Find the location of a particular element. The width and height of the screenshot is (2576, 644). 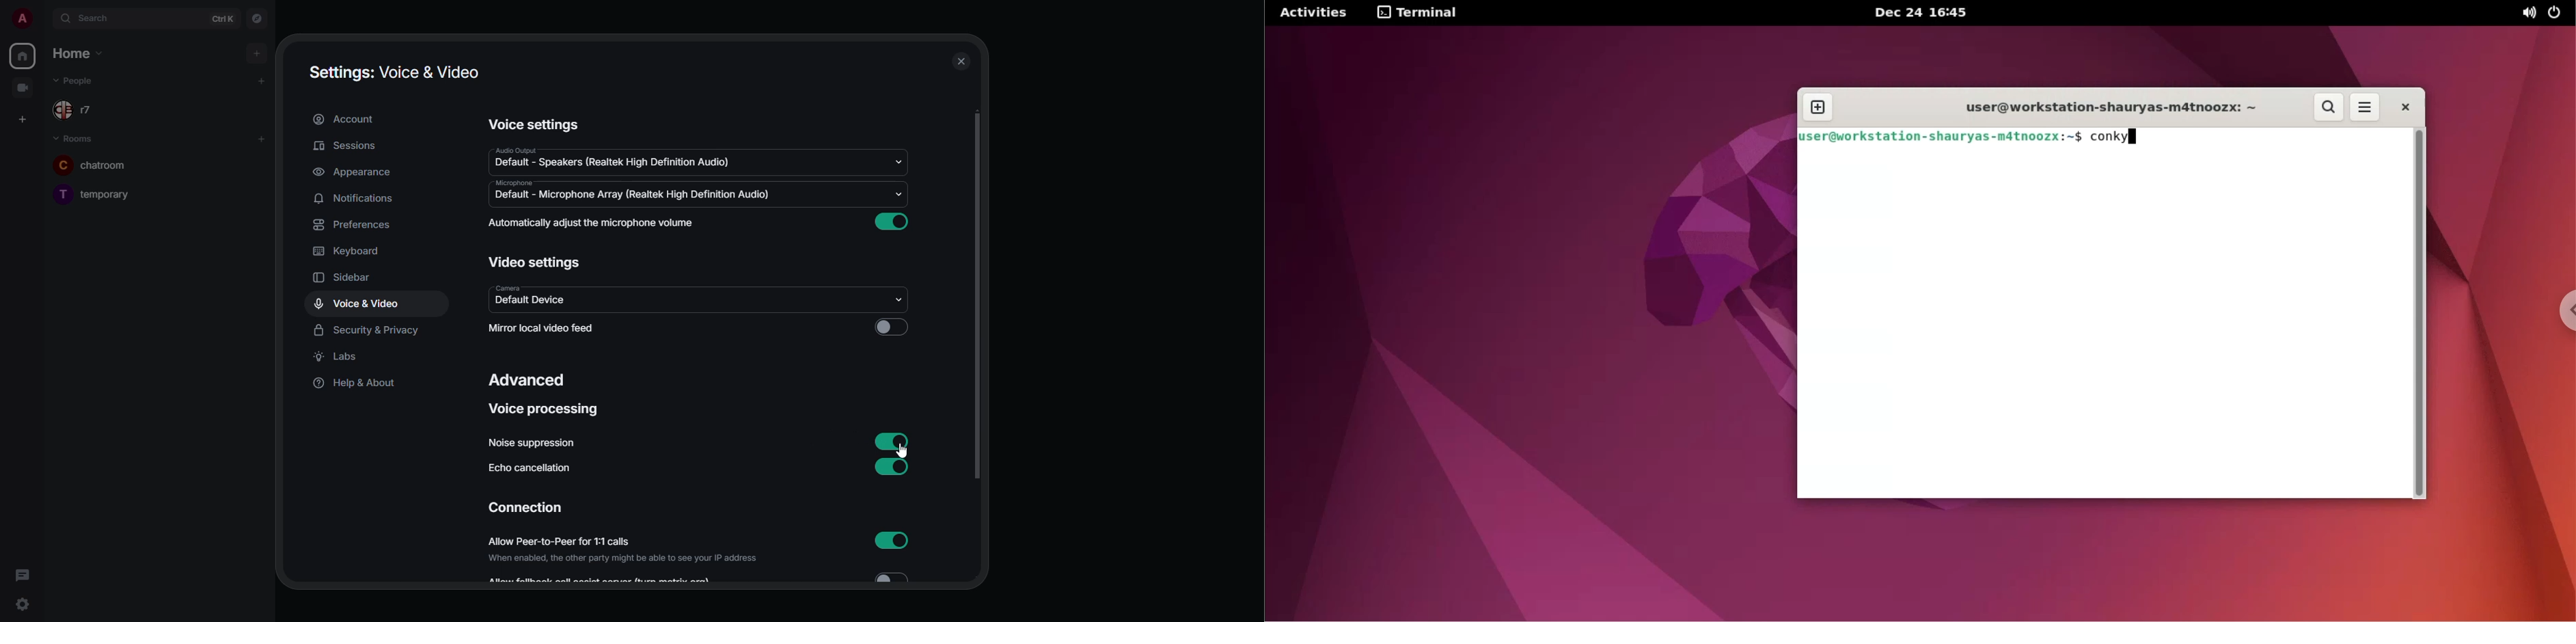

settings voice & video is located at coordinates (393, 73).